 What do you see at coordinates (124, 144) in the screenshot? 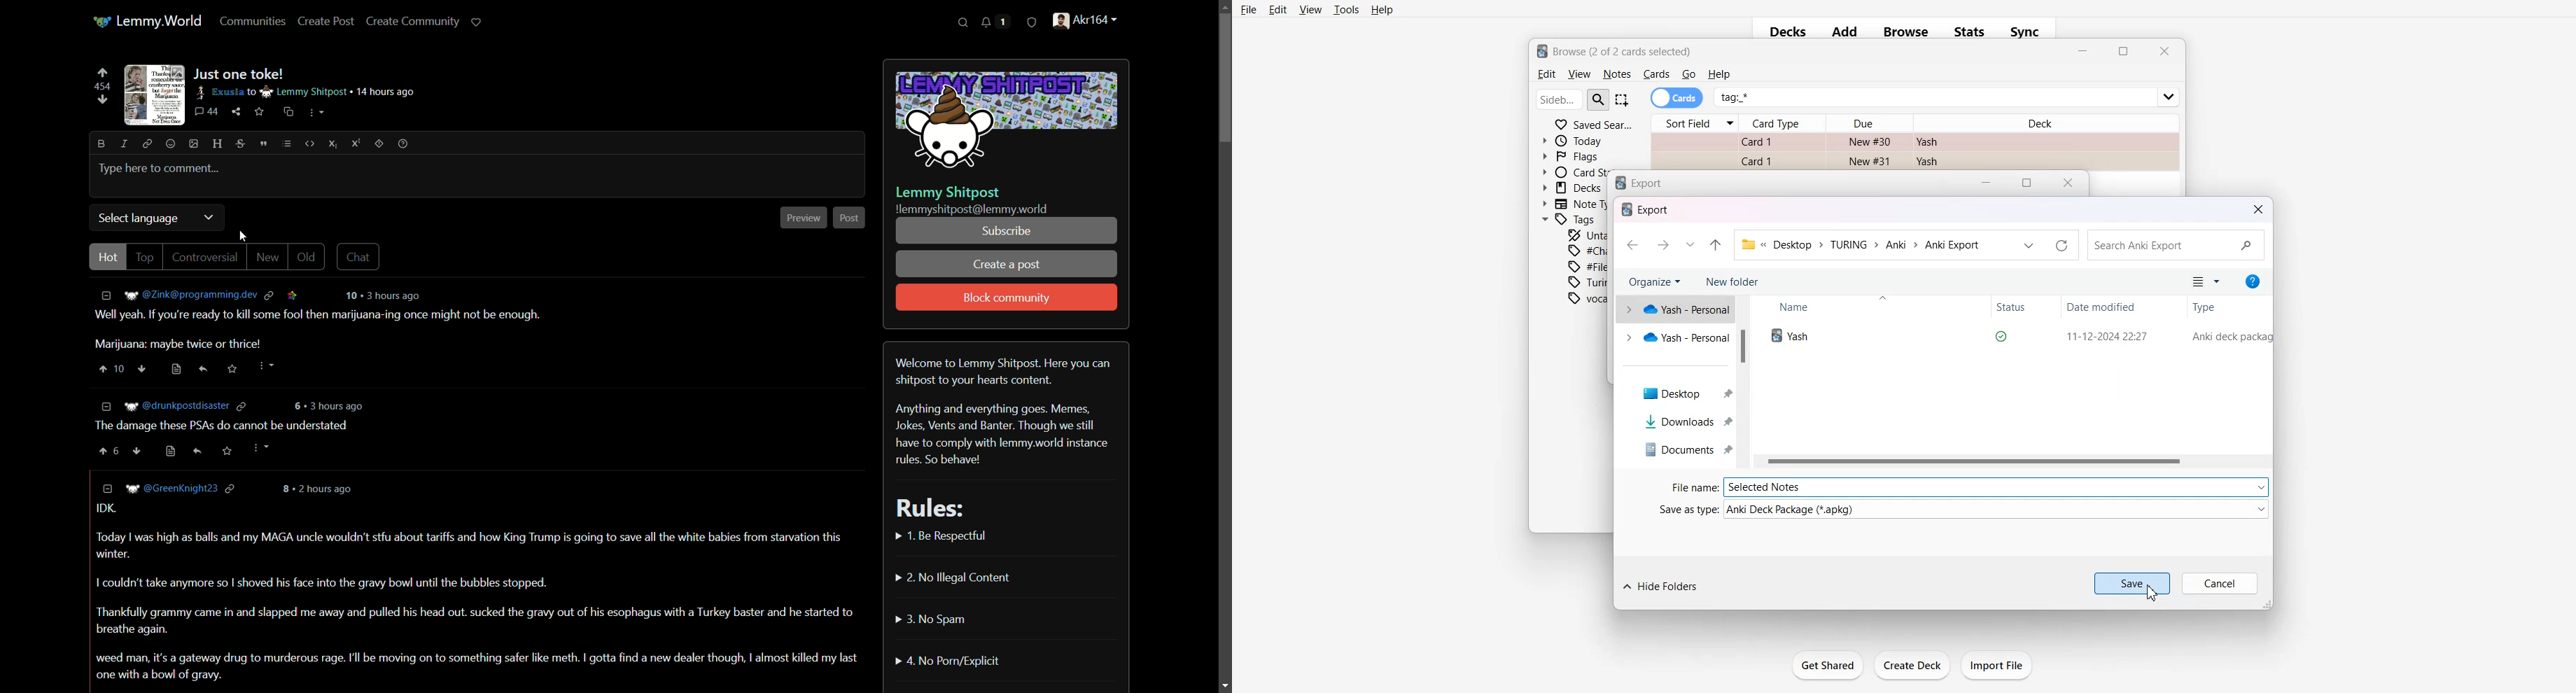
I see `italic` at bounding box center [124, 144].